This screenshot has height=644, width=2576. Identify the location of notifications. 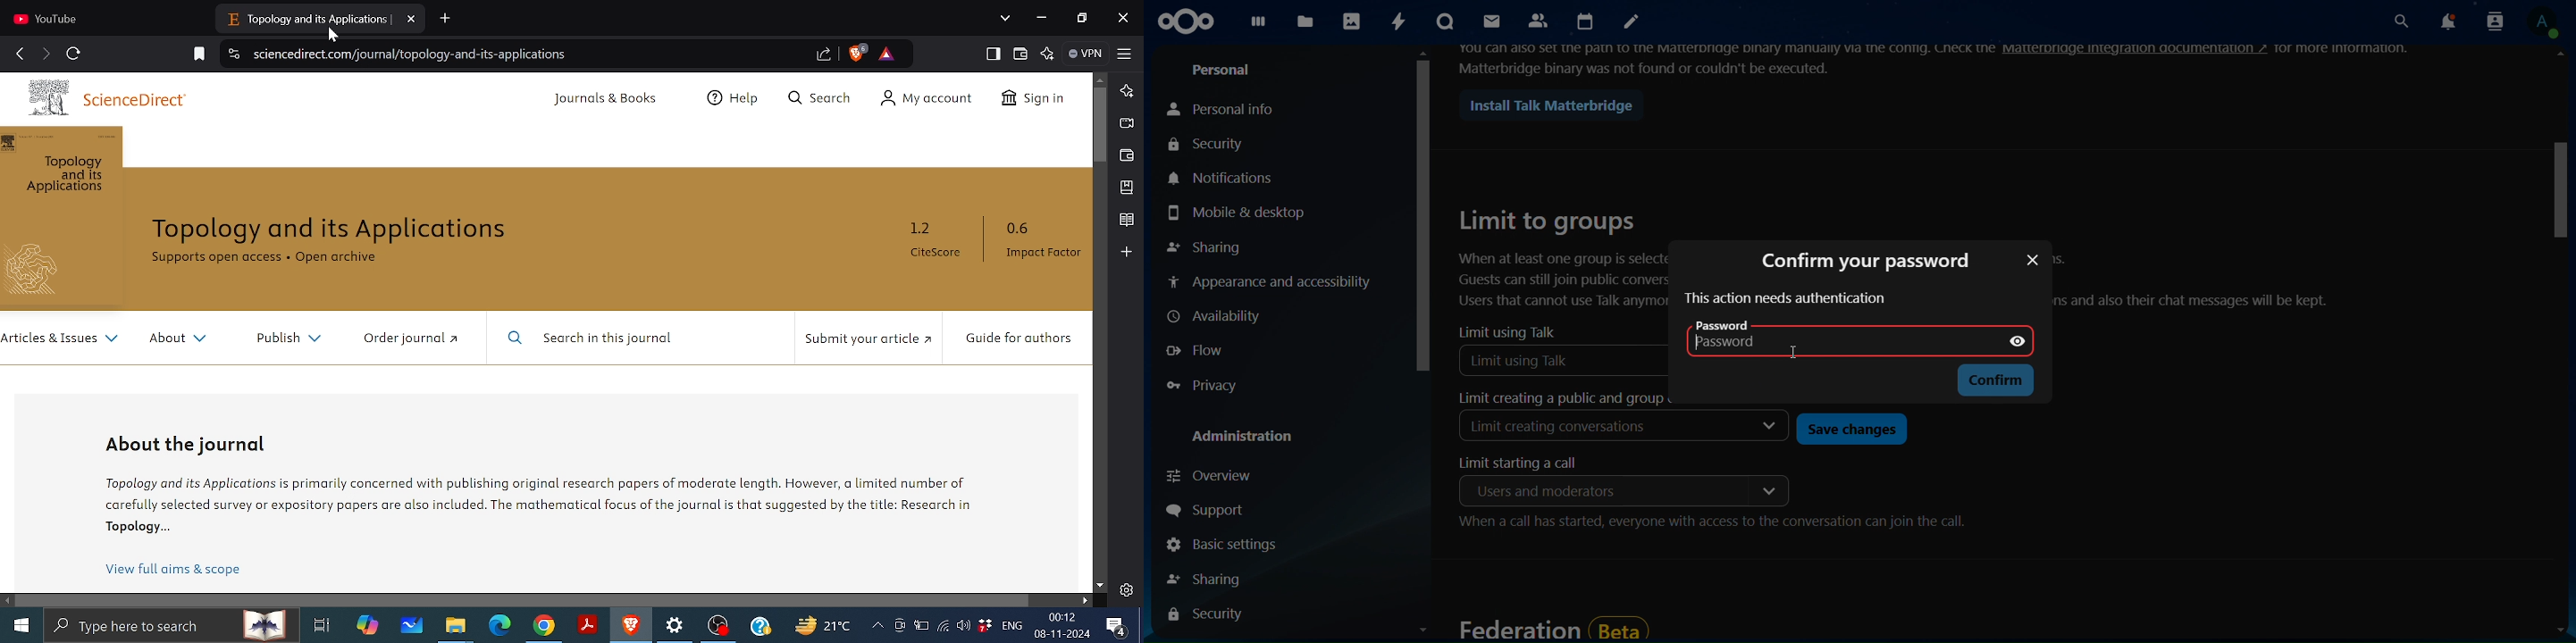
(1227, 178).